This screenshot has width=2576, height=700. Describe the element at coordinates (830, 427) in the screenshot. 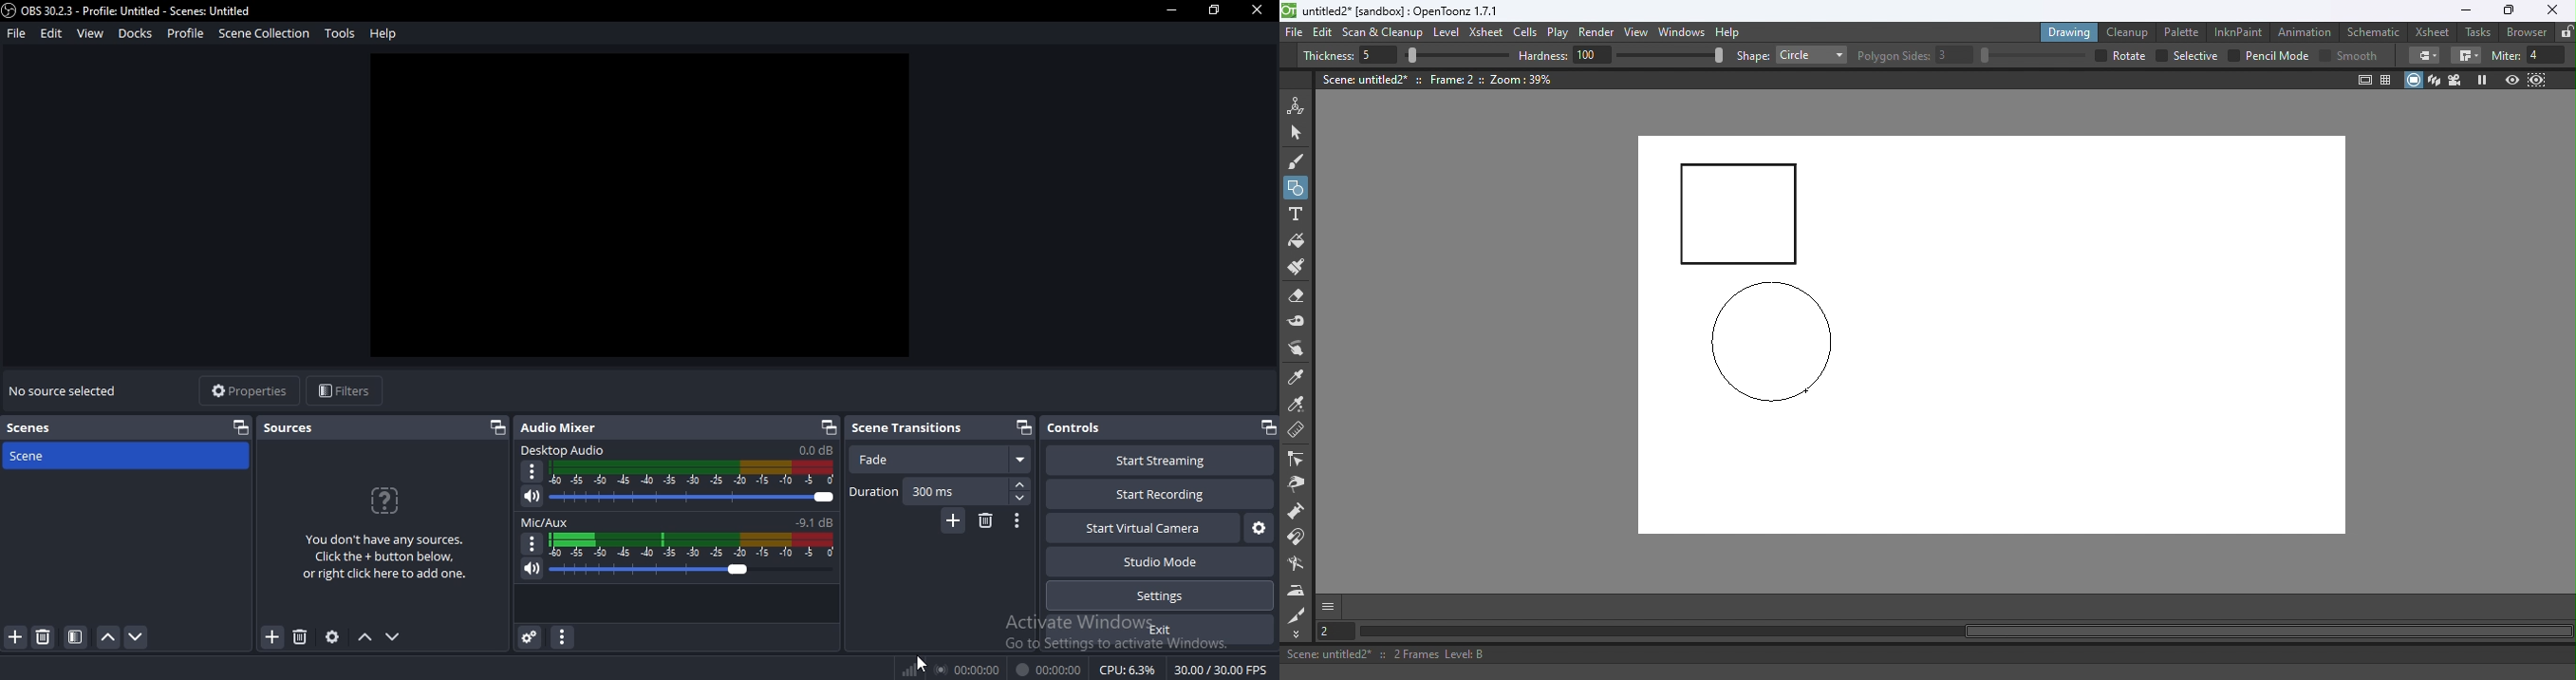

I see `restore` at that location.